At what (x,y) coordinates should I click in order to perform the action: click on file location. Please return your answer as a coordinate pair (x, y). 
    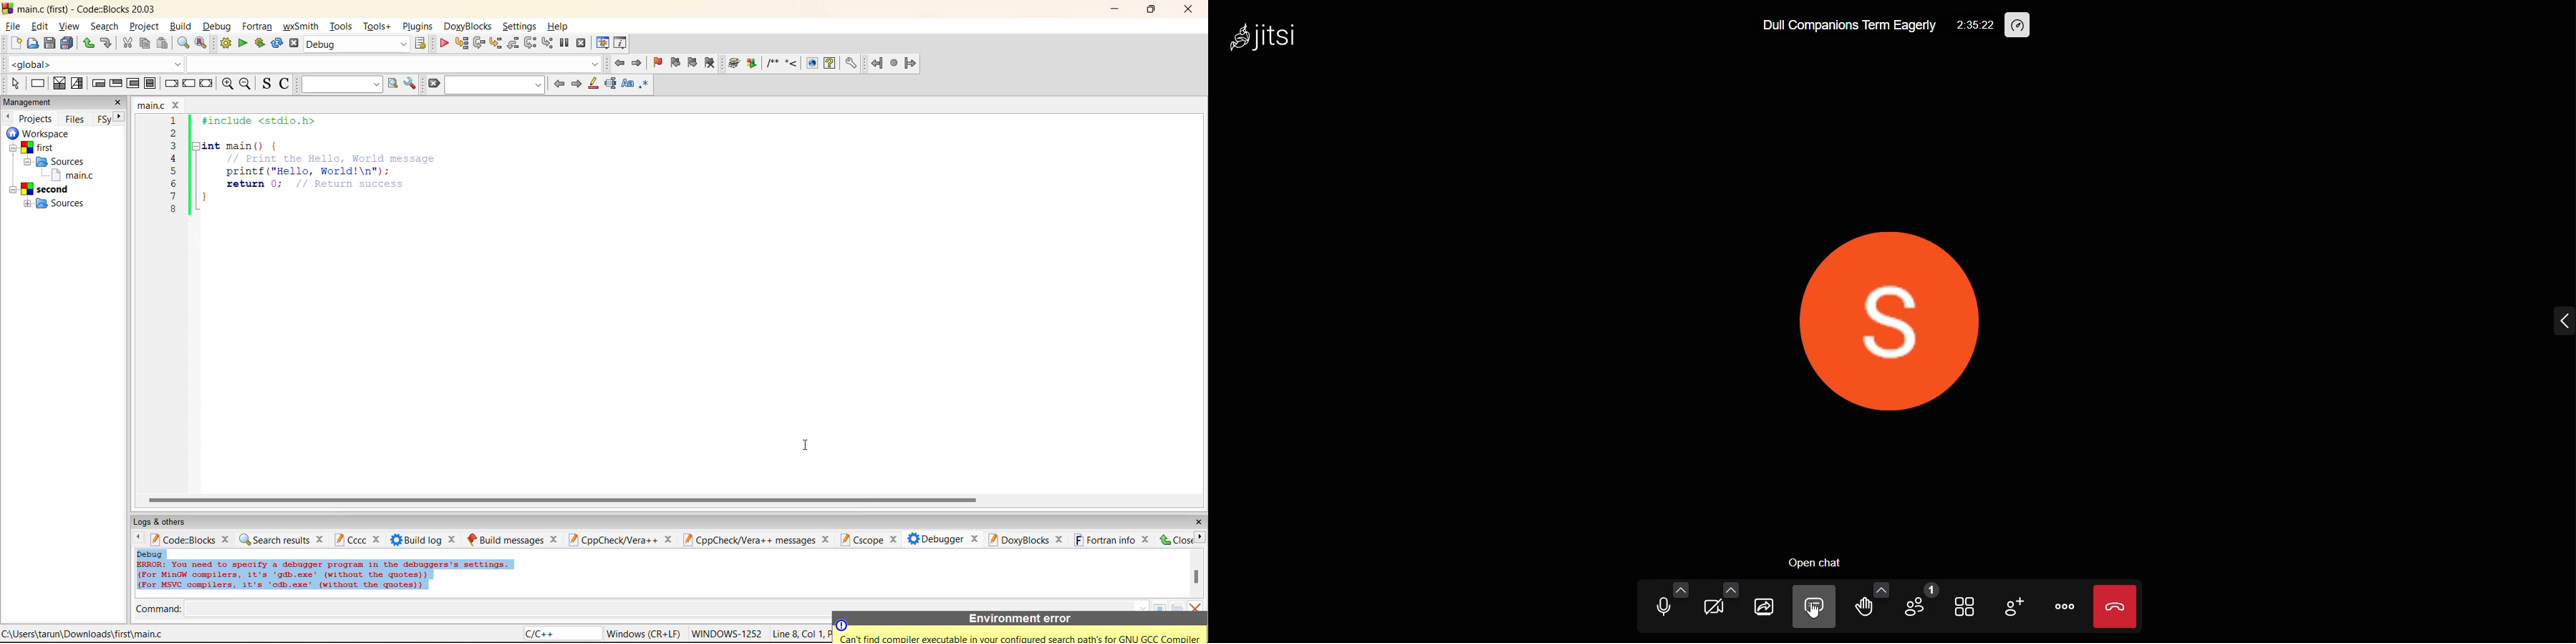
    Looking at the image, I should click on (85, 634).